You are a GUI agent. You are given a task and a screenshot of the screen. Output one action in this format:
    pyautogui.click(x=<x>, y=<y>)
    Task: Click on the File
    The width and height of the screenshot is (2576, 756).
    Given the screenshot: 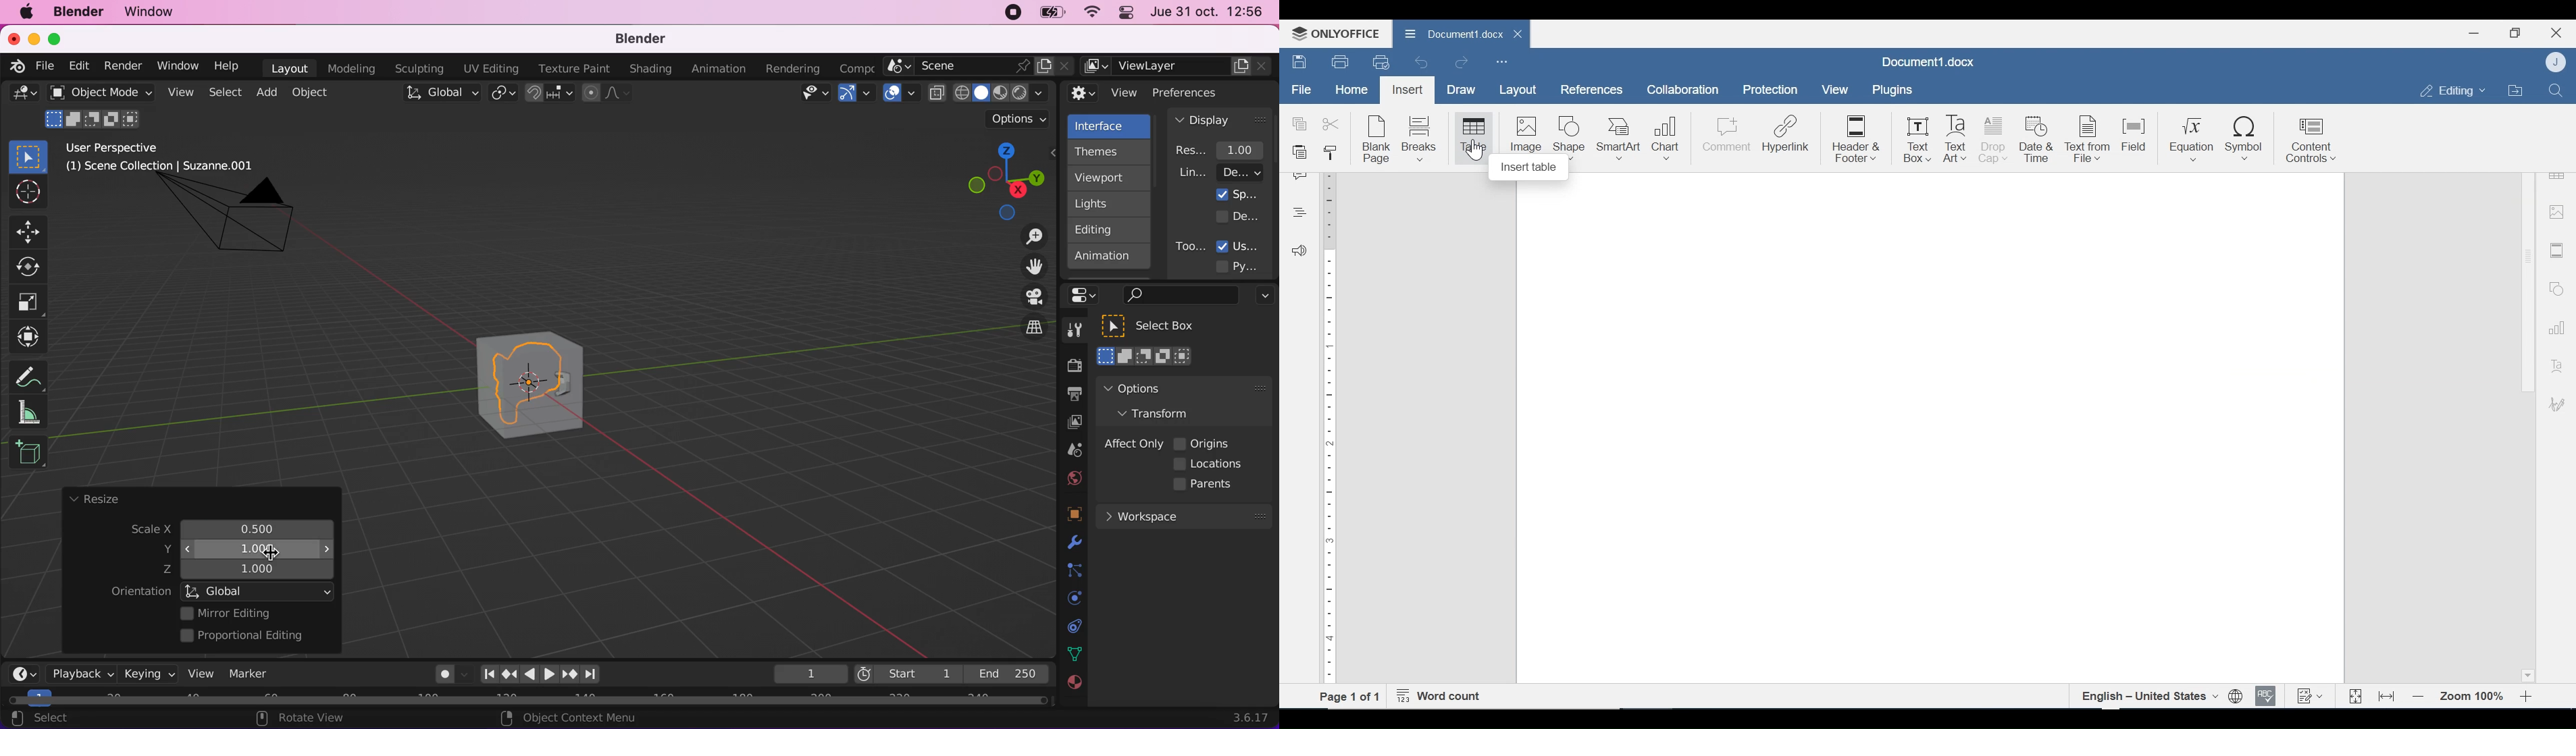 What is the action you would take?
    pyautogui.click(x=1302, y=90)
    